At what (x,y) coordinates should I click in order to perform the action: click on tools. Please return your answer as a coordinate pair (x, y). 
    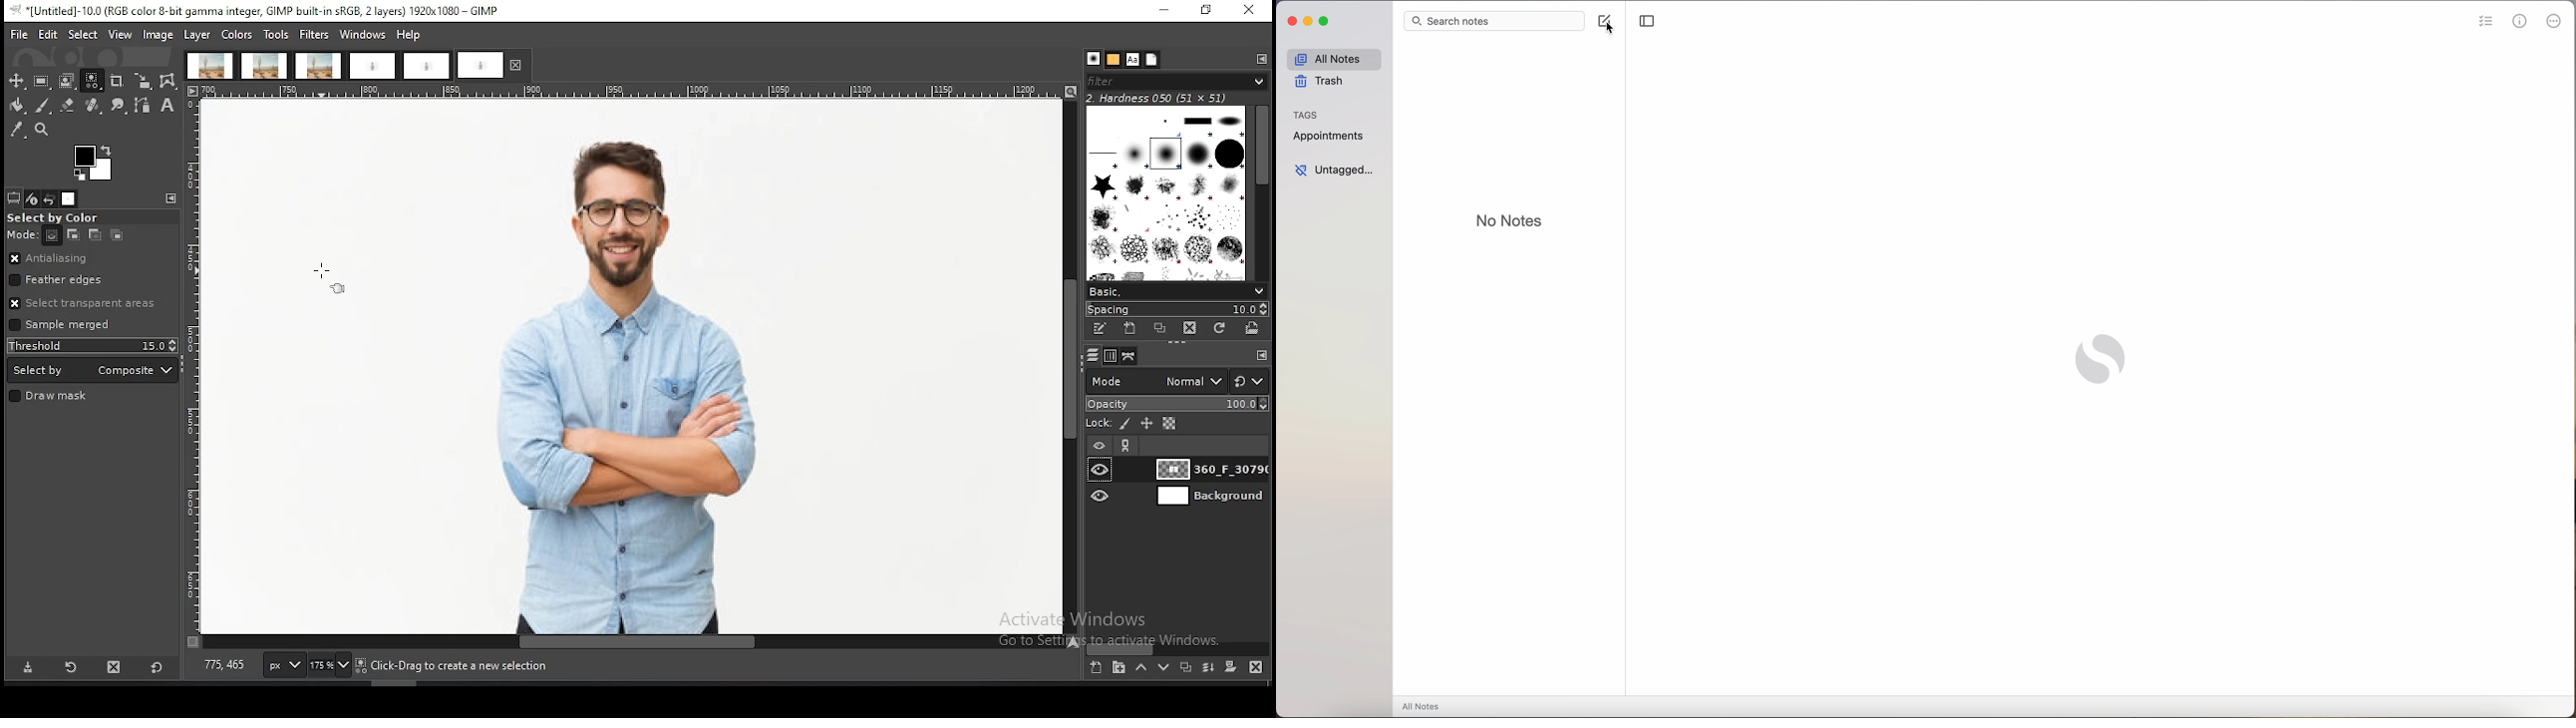
    Looking at the image, I should click on (276, 36).